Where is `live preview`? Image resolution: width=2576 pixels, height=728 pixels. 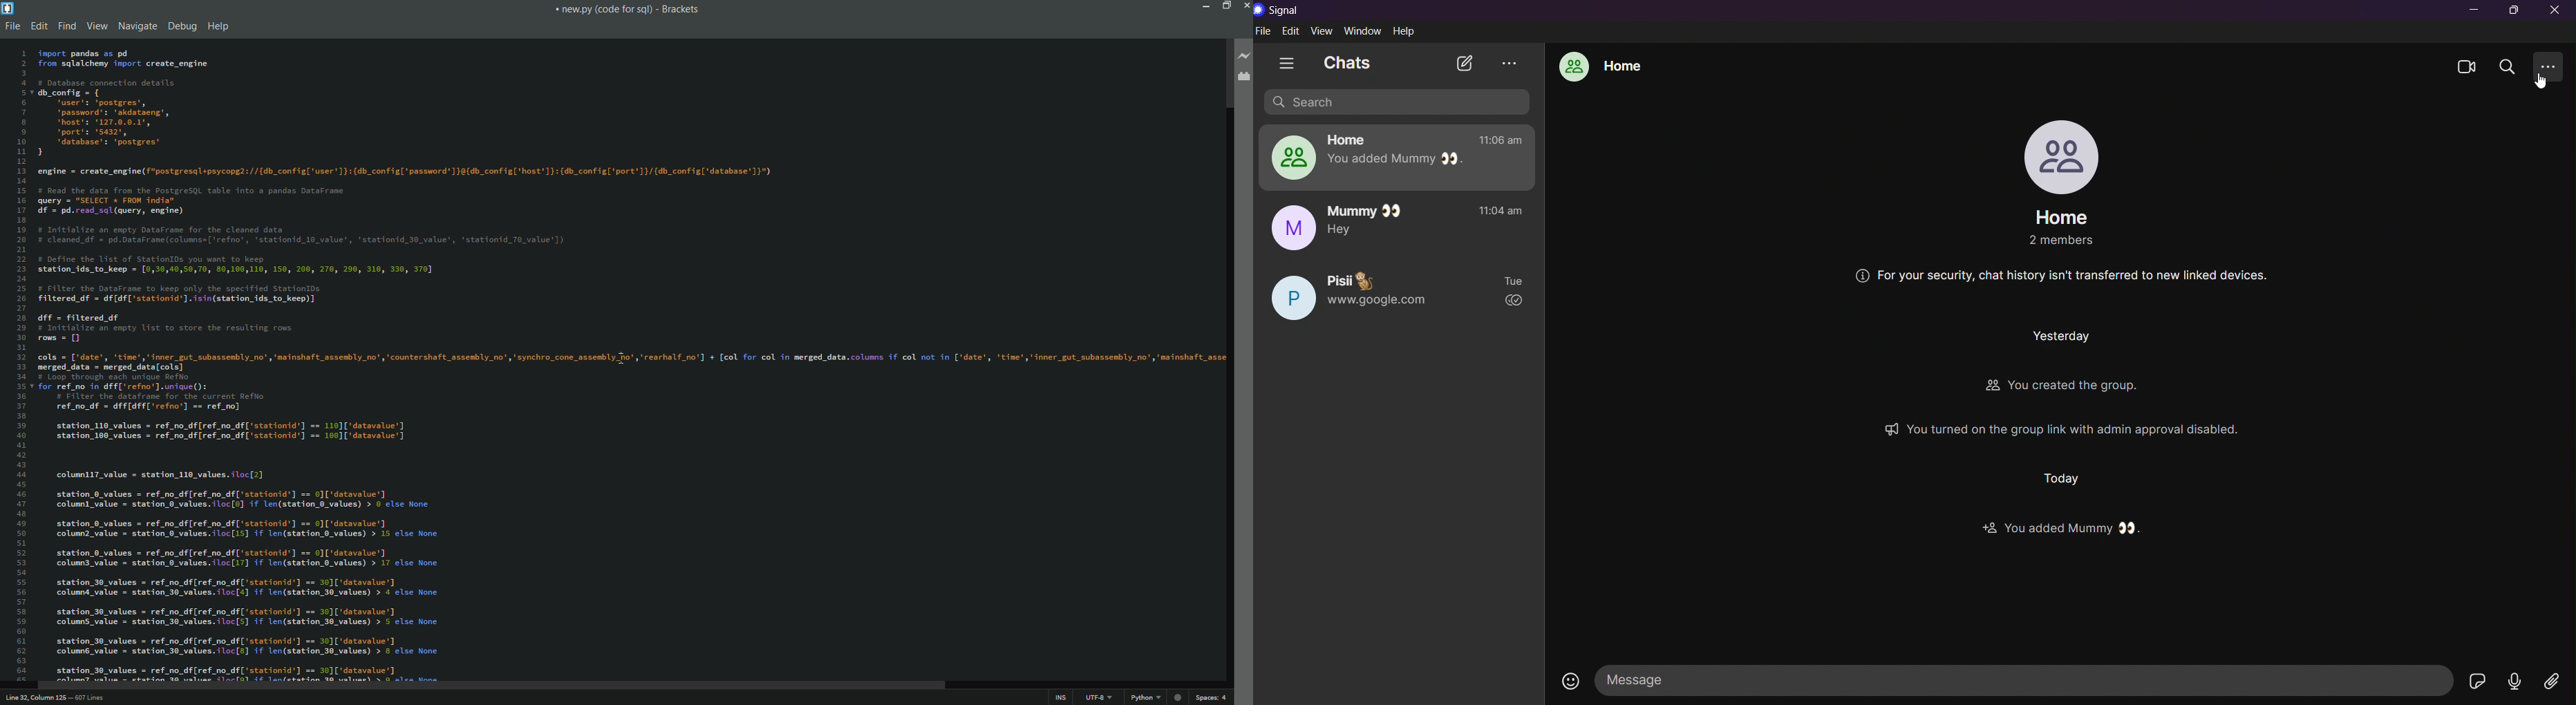 live preview is located at coordinates (1245, 57).